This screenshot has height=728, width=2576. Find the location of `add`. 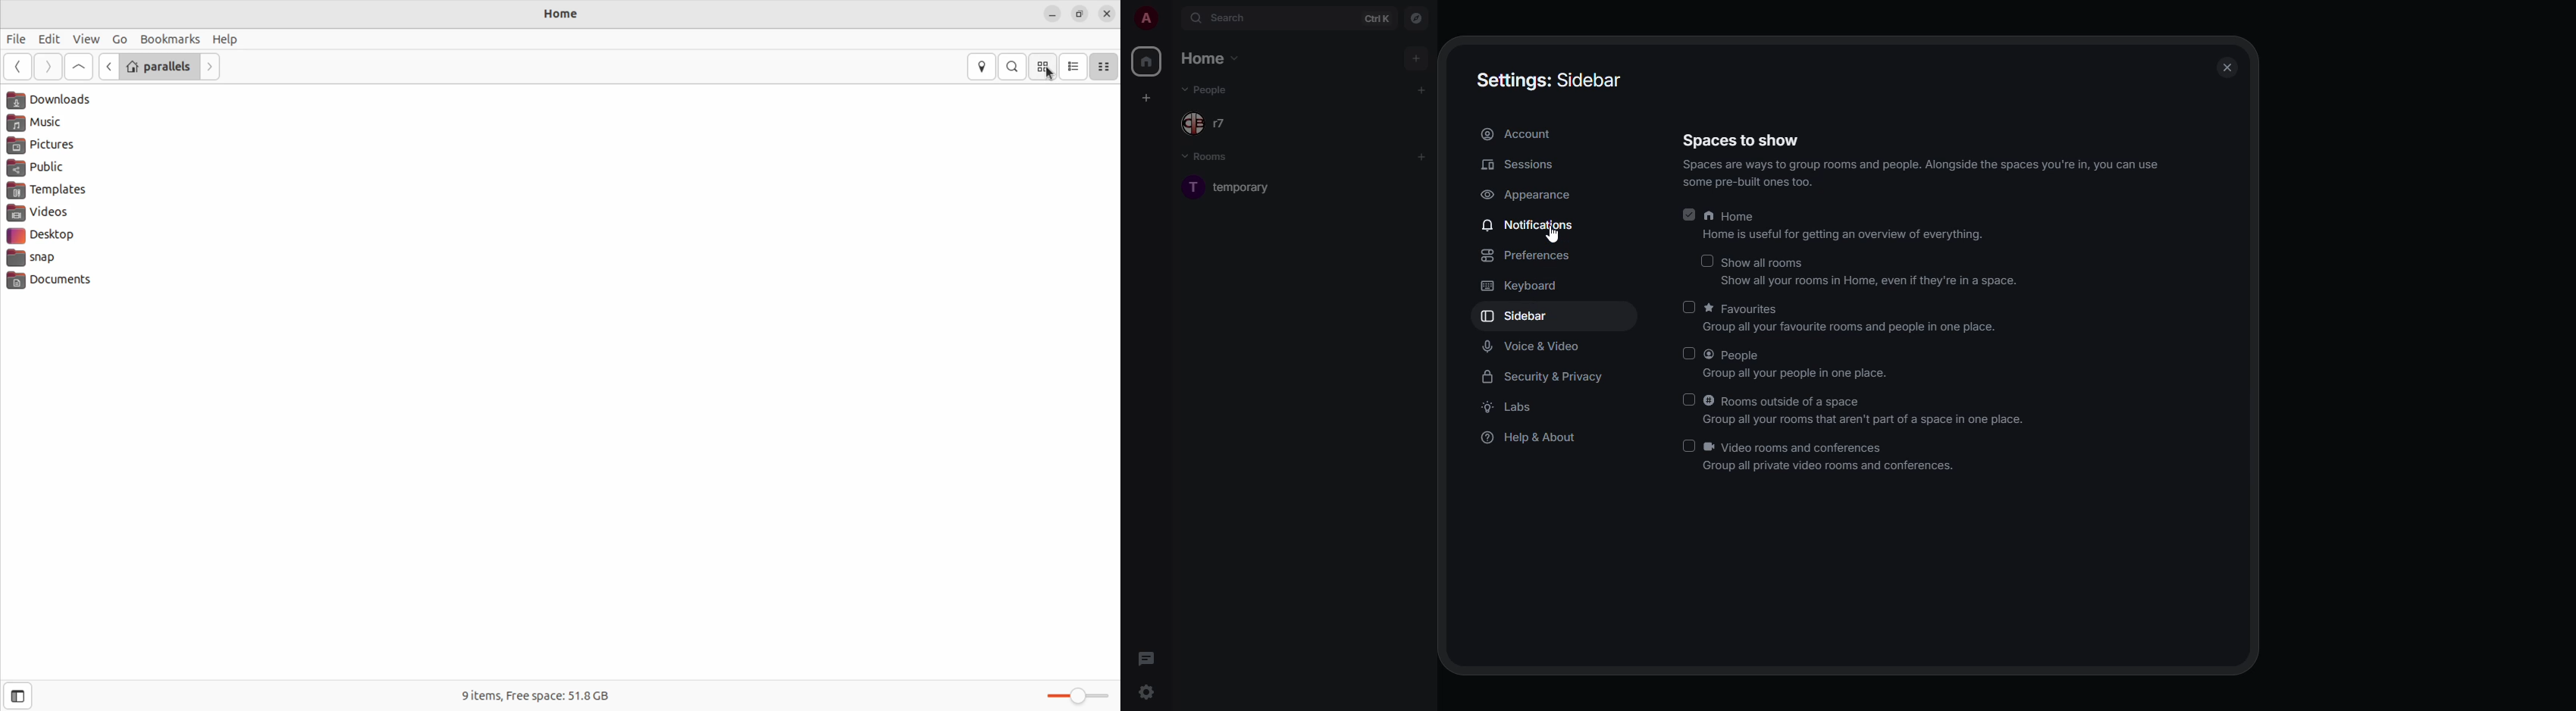

add is located at coordinates (1422, 89).